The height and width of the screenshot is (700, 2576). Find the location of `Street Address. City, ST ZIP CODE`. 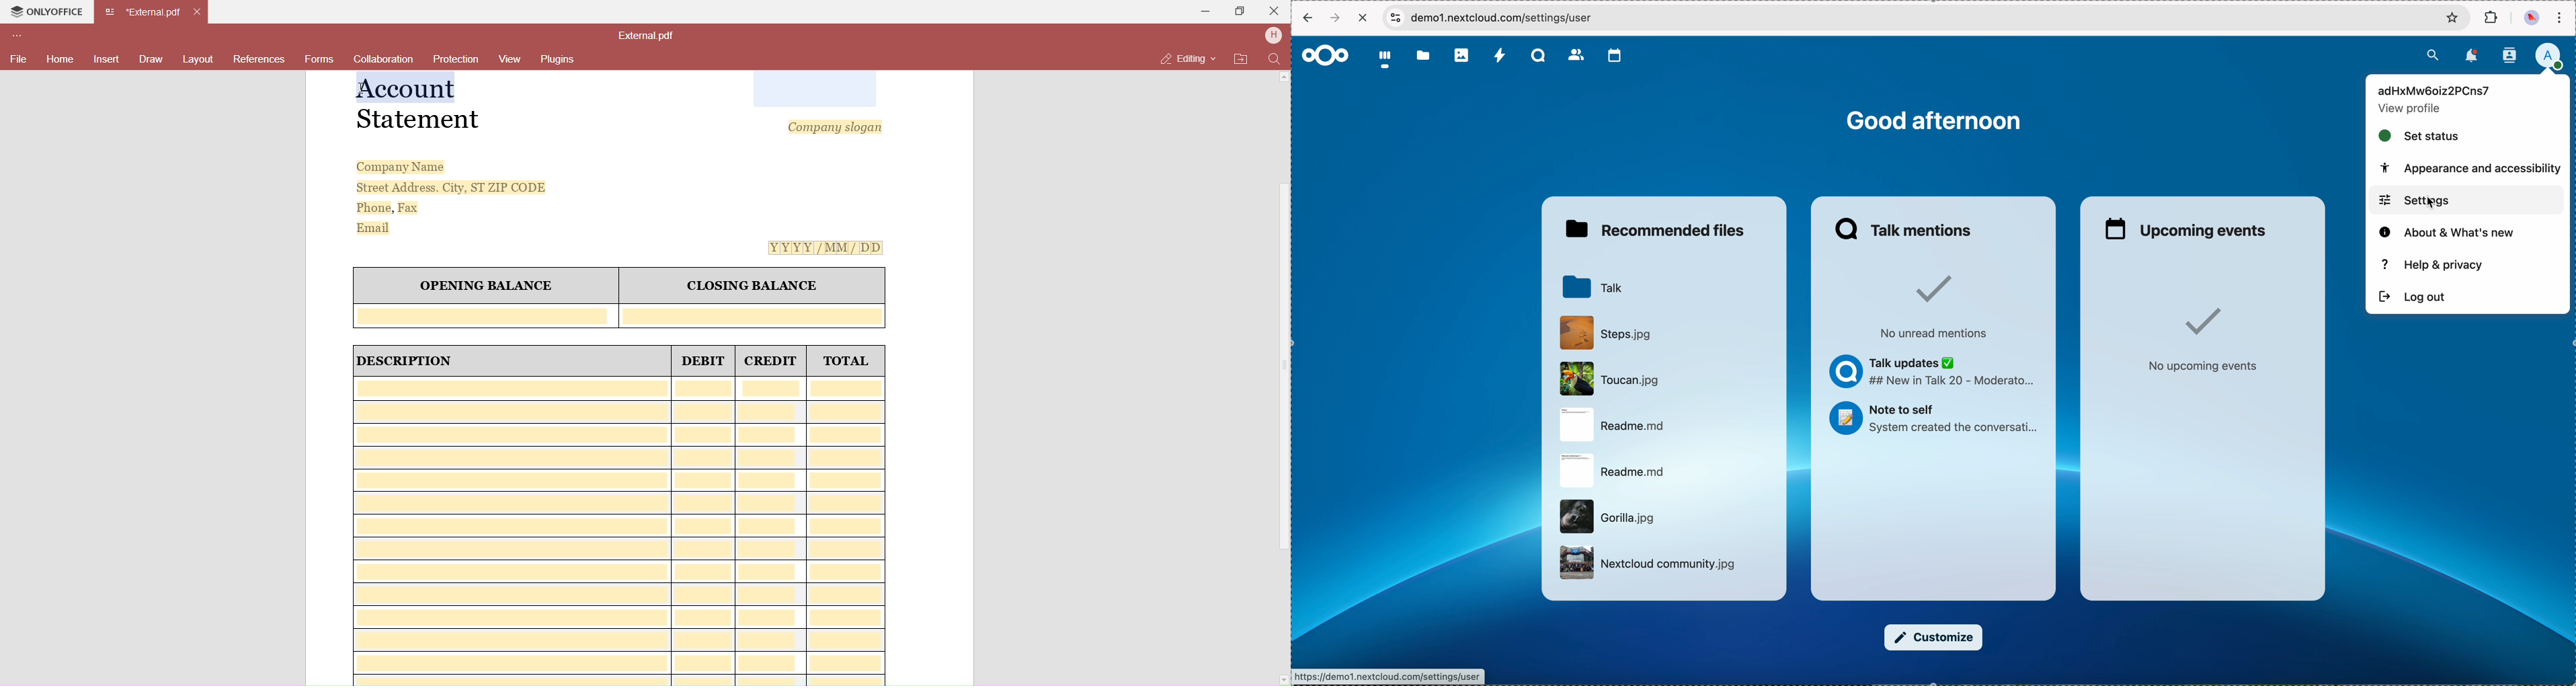

Street Address. City, ST ZIP CODE is located at coordinates (452, 187).